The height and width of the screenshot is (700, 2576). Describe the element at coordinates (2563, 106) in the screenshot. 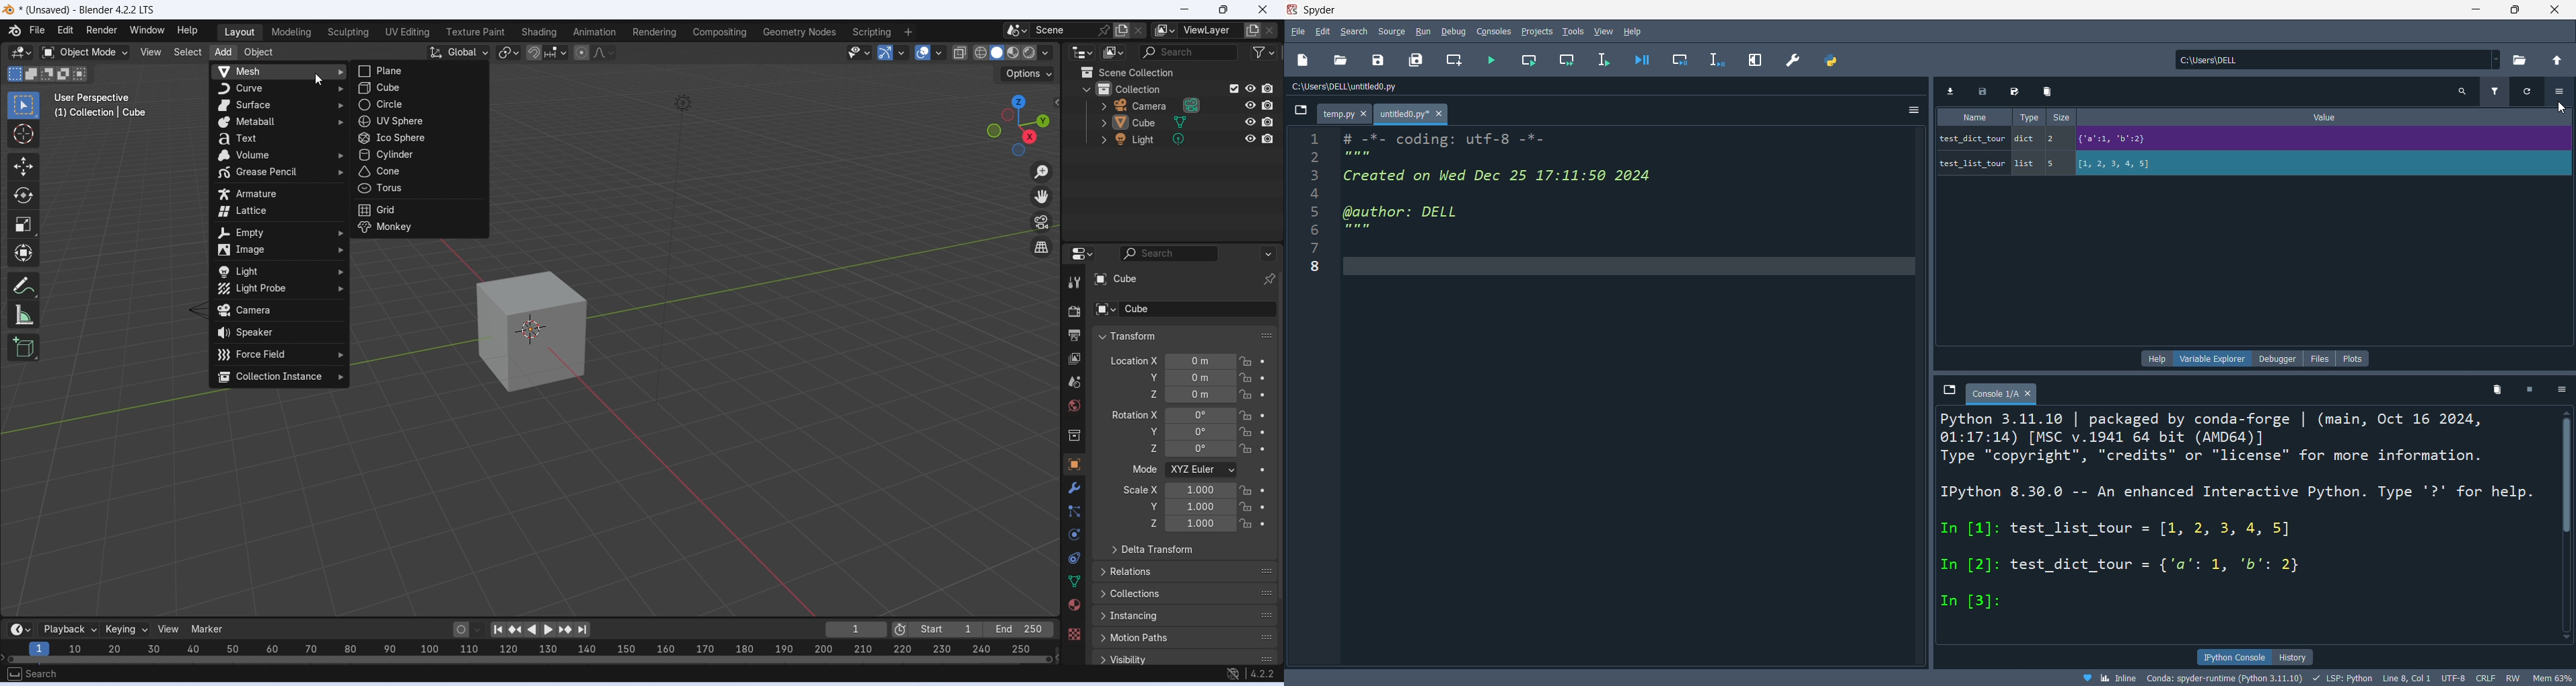

I see `cursor` at that location.